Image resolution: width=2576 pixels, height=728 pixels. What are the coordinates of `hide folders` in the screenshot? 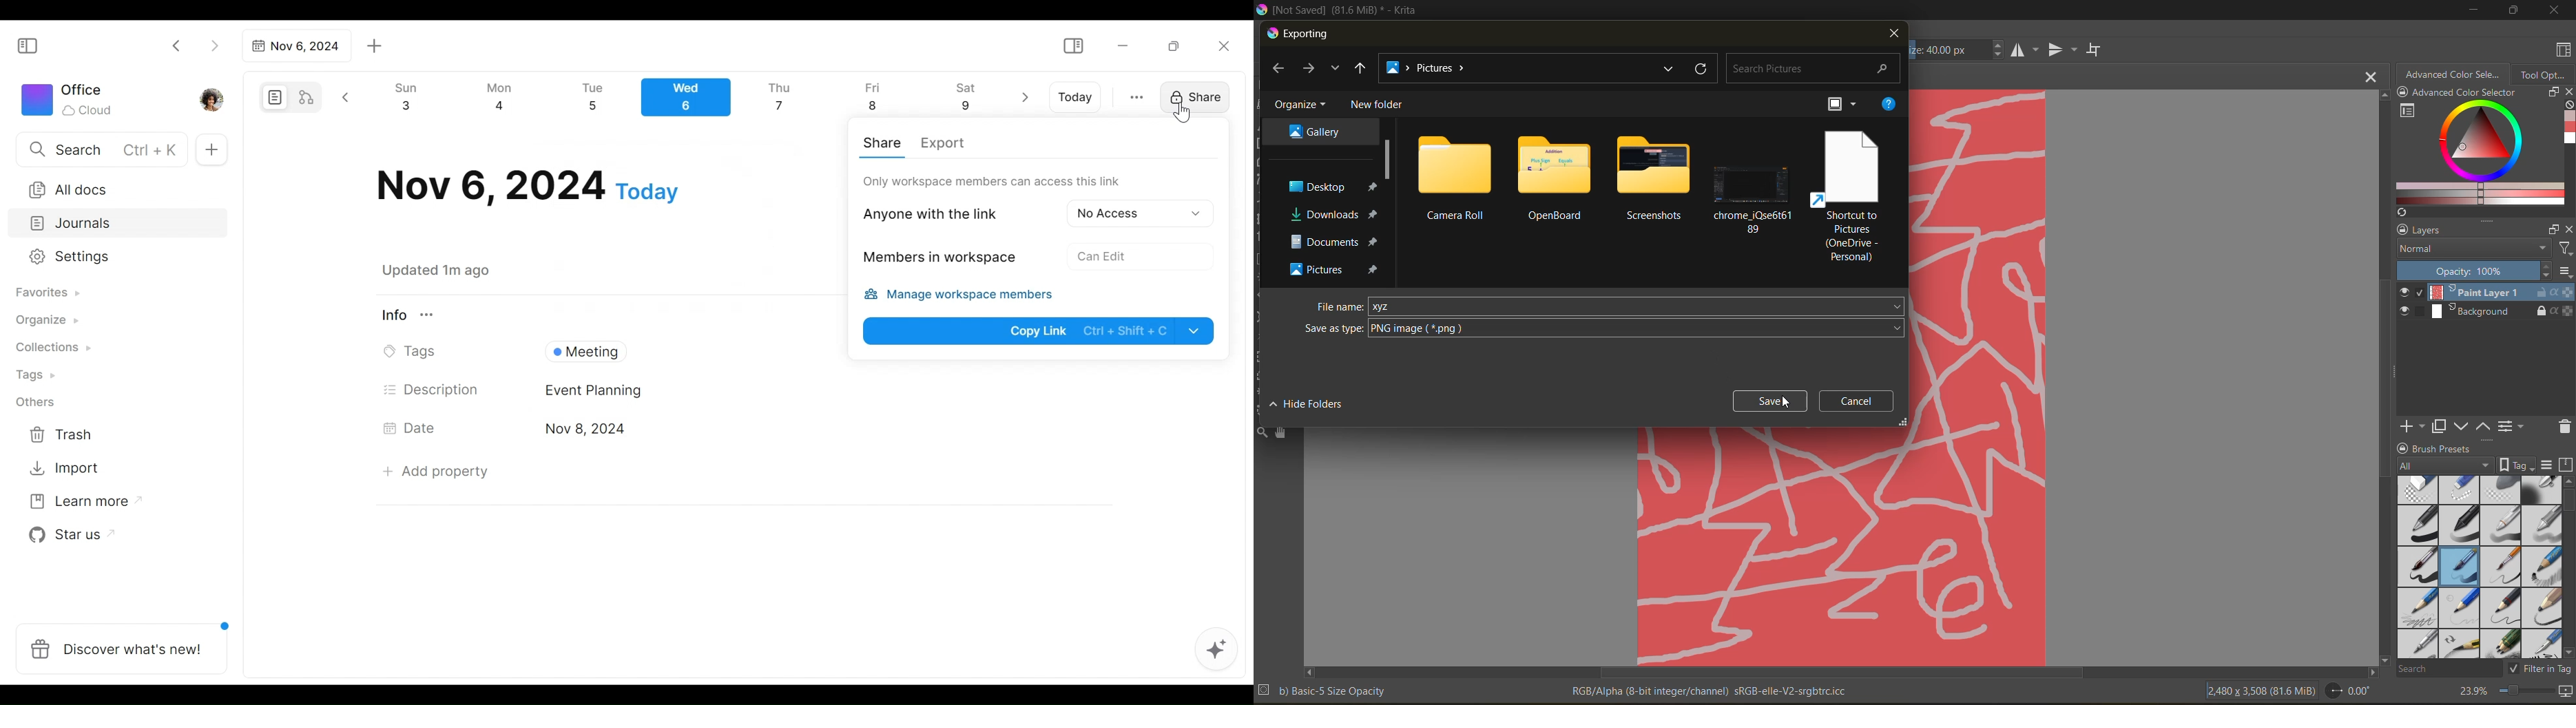 It's located at (1311, 403).